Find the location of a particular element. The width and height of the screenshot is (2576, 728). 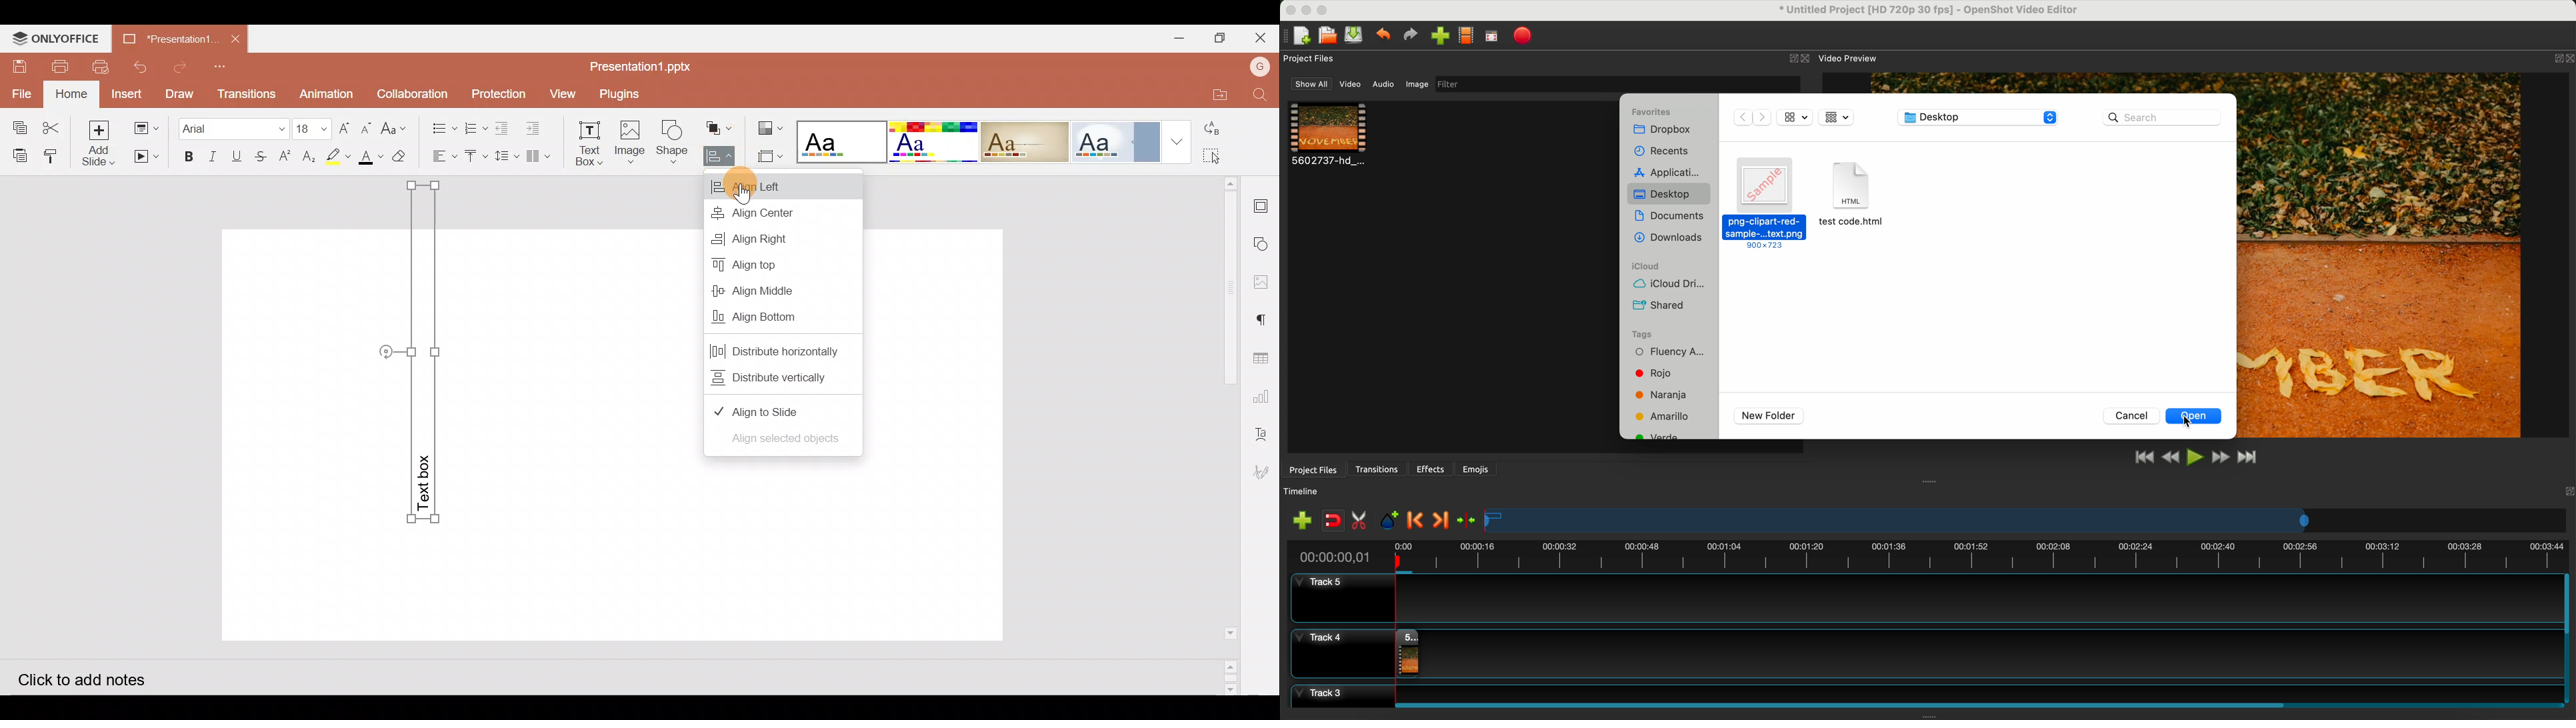

emojis is located at coordinates (1476, 468).